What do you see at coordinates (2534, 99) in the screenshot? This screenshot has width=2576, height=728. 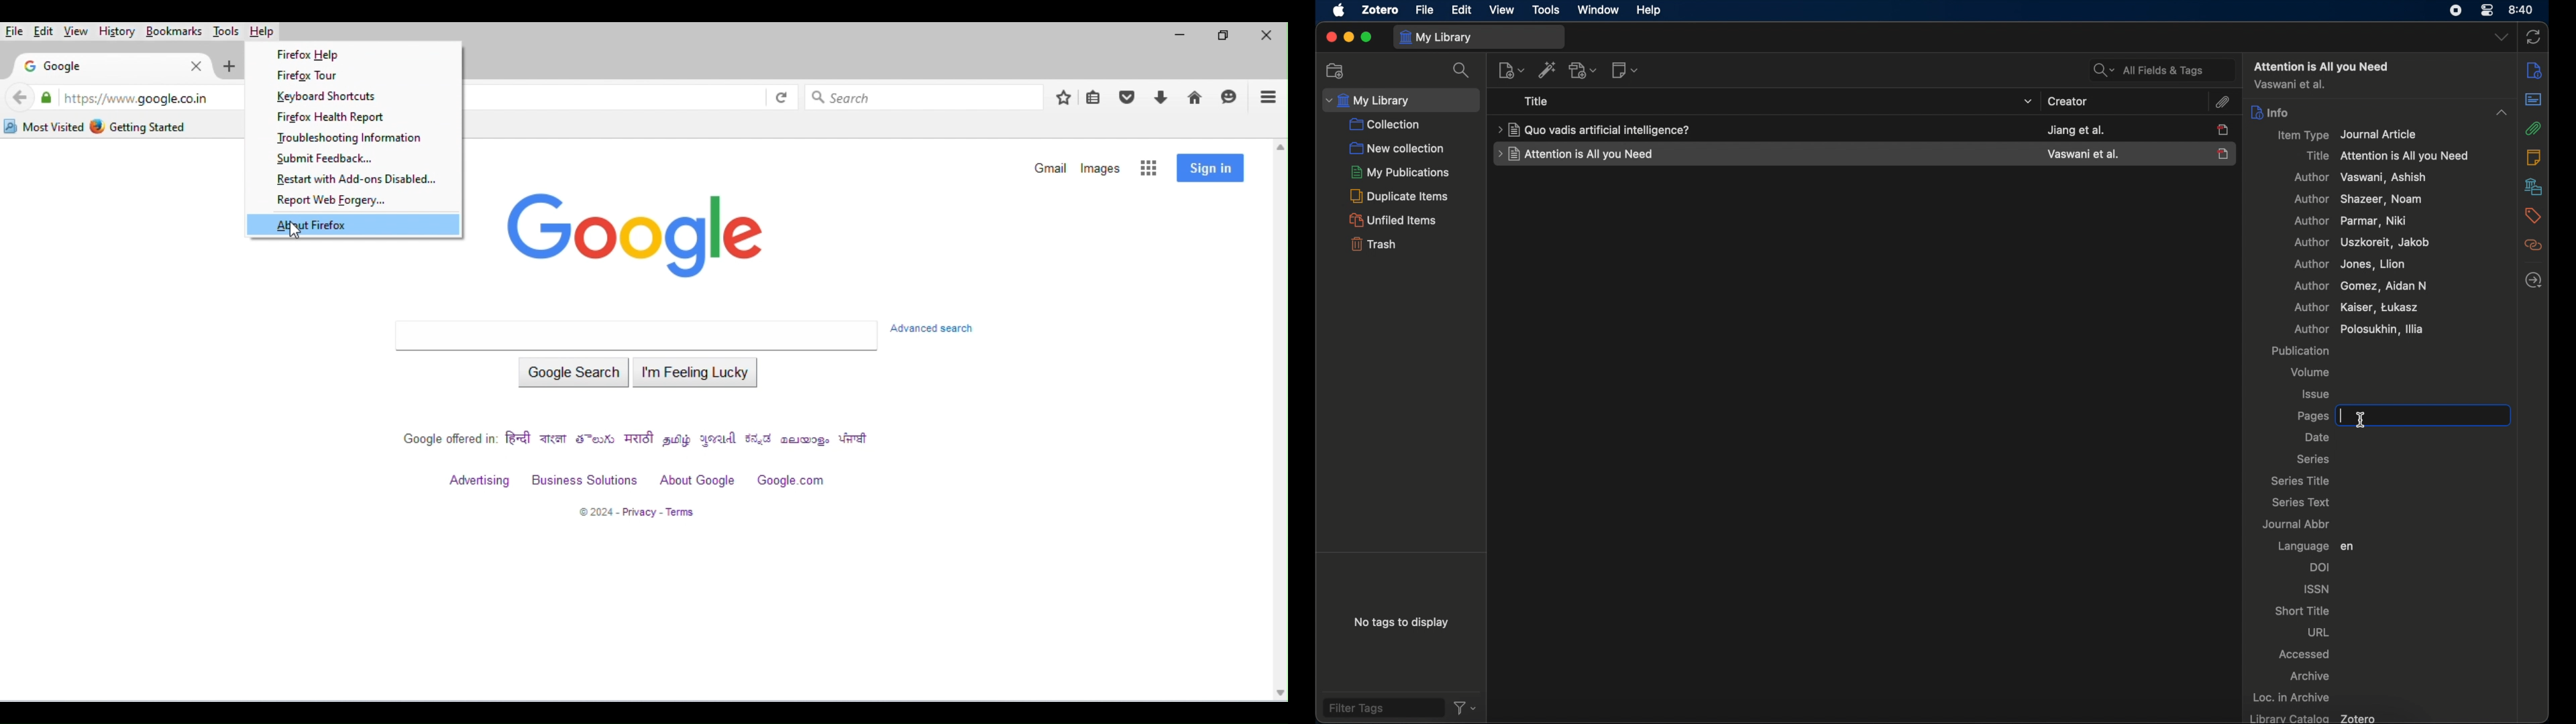 I see `abstract` at bounding box center [2534, 99].